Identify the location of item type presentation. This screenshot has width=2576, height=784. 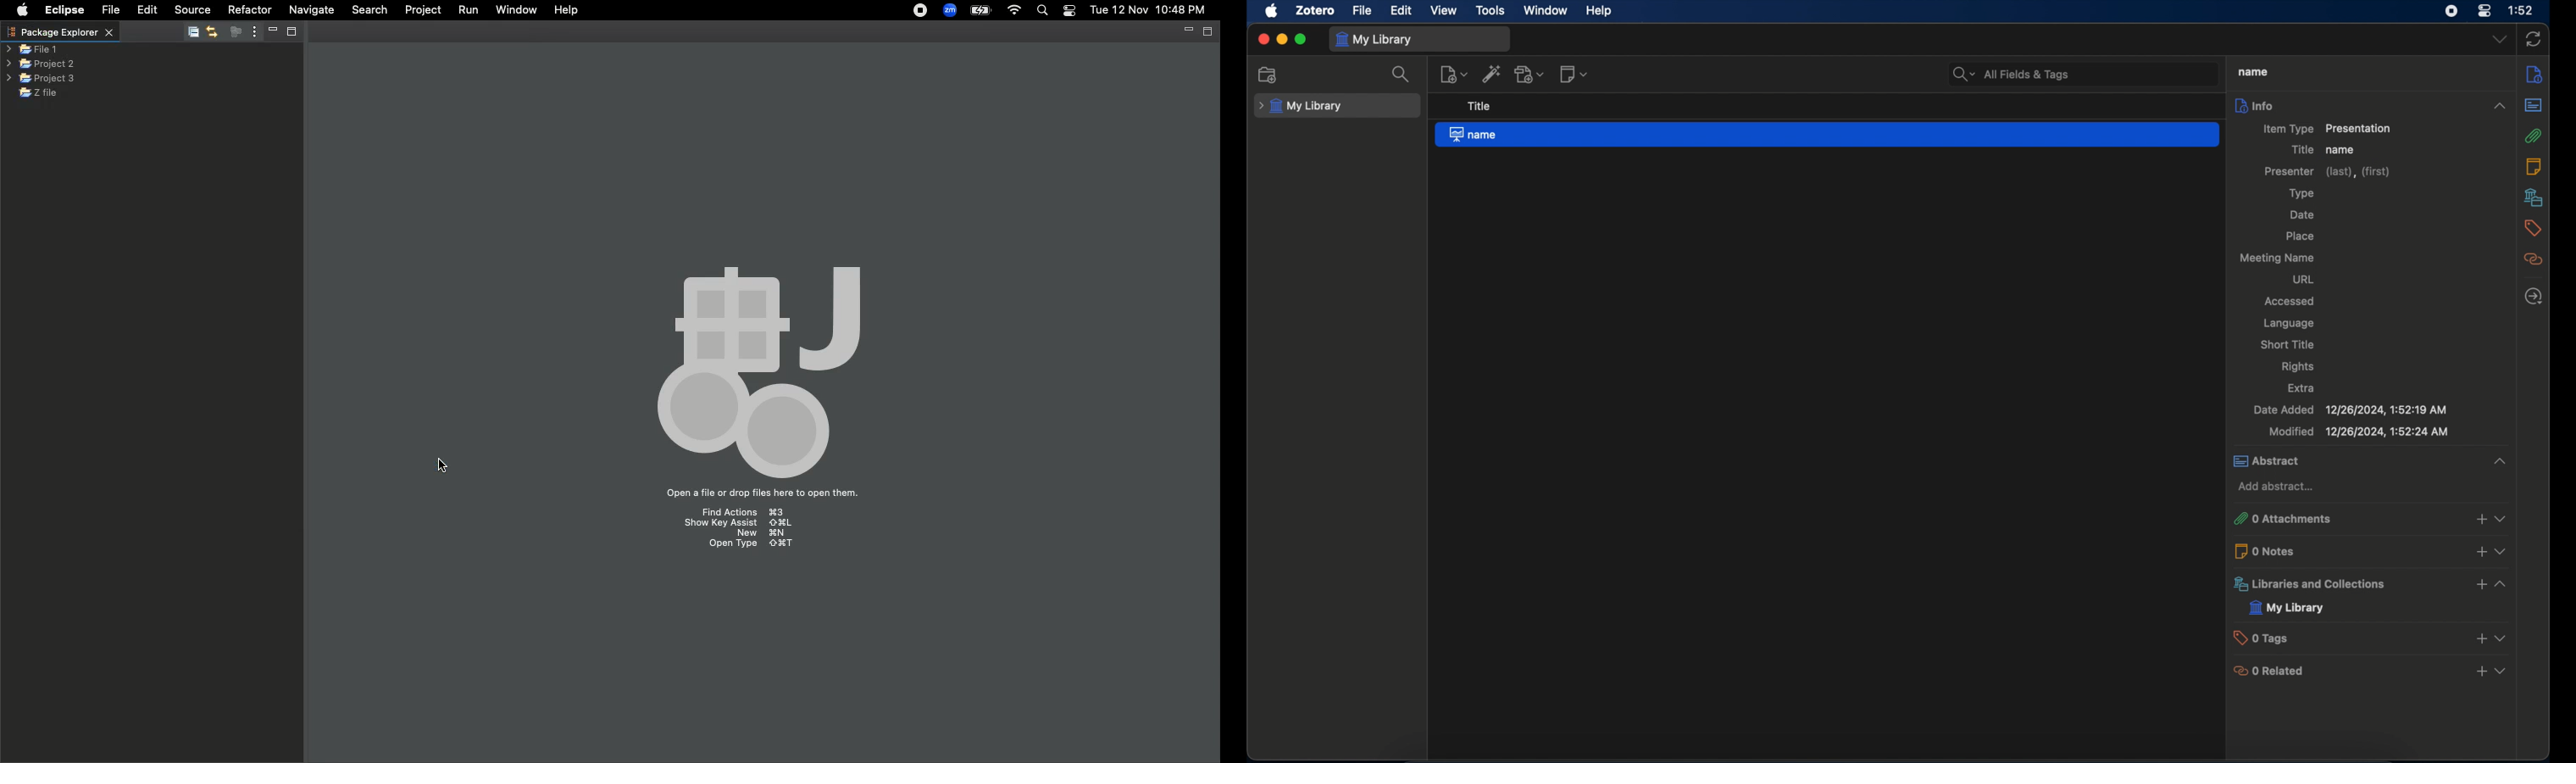
(2325, 129).